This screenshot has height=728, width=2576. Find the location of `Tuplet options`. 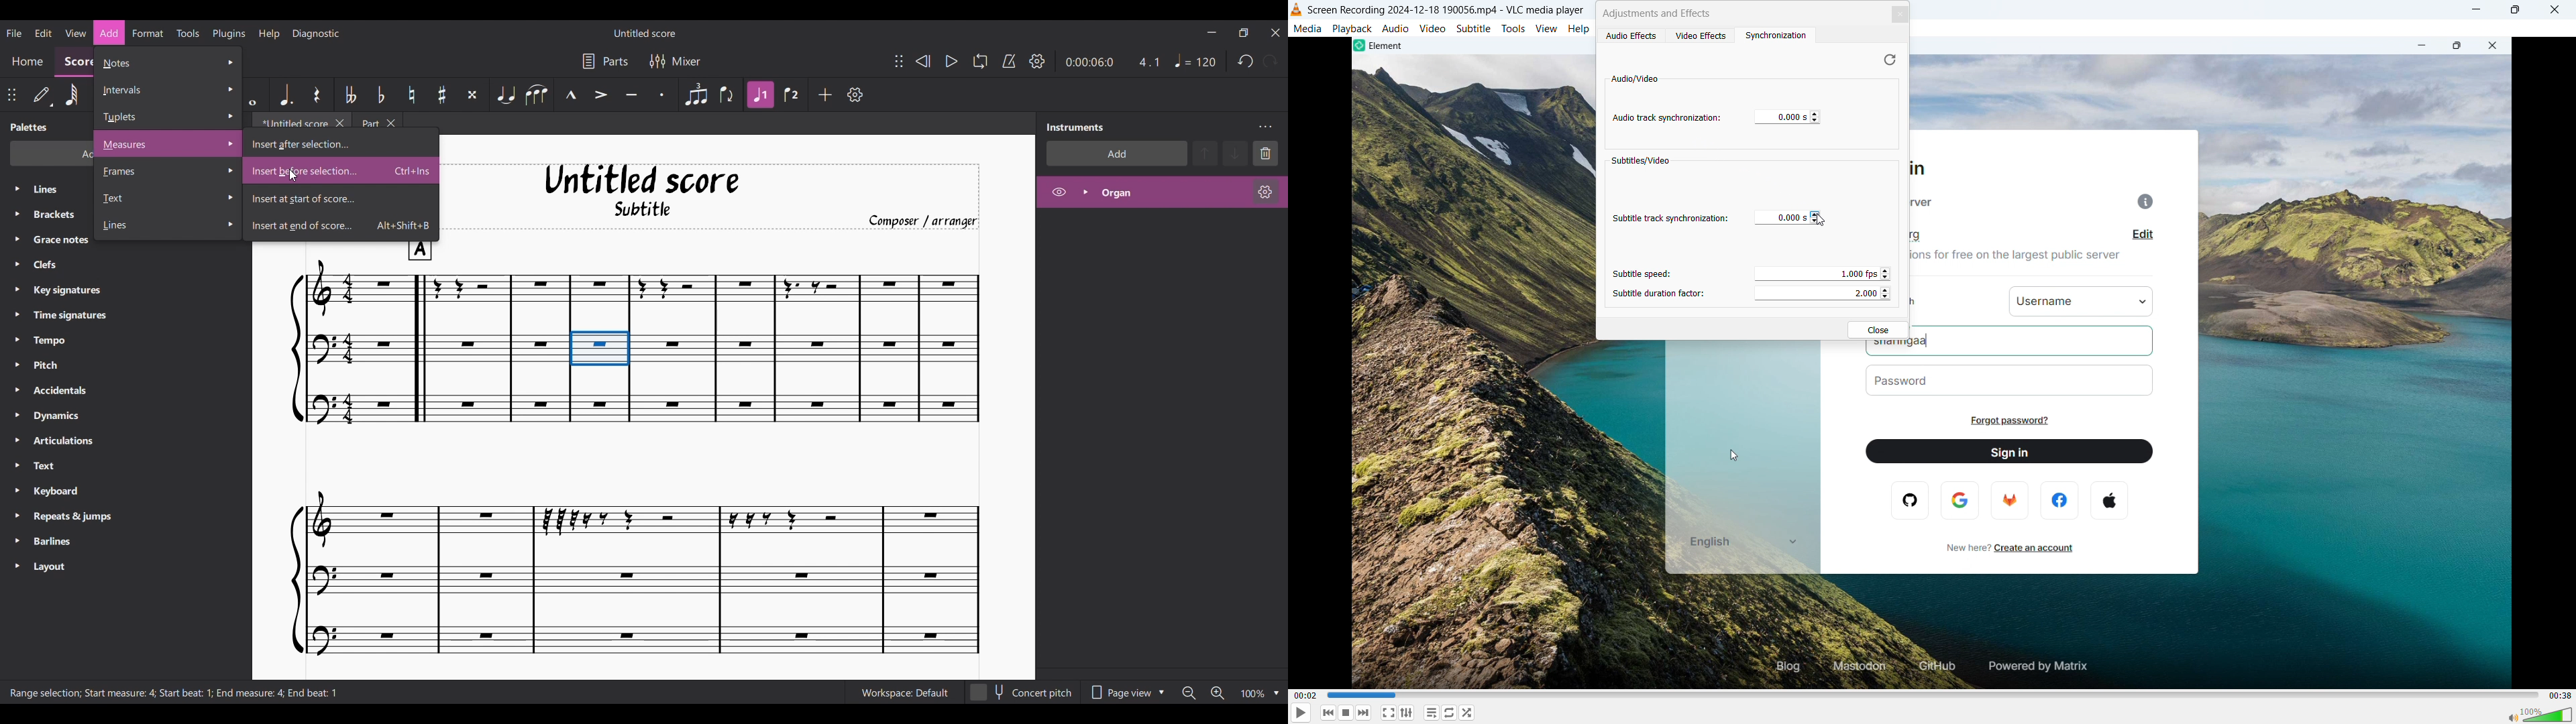

Tuplet options is located at coordinates (167, 117).